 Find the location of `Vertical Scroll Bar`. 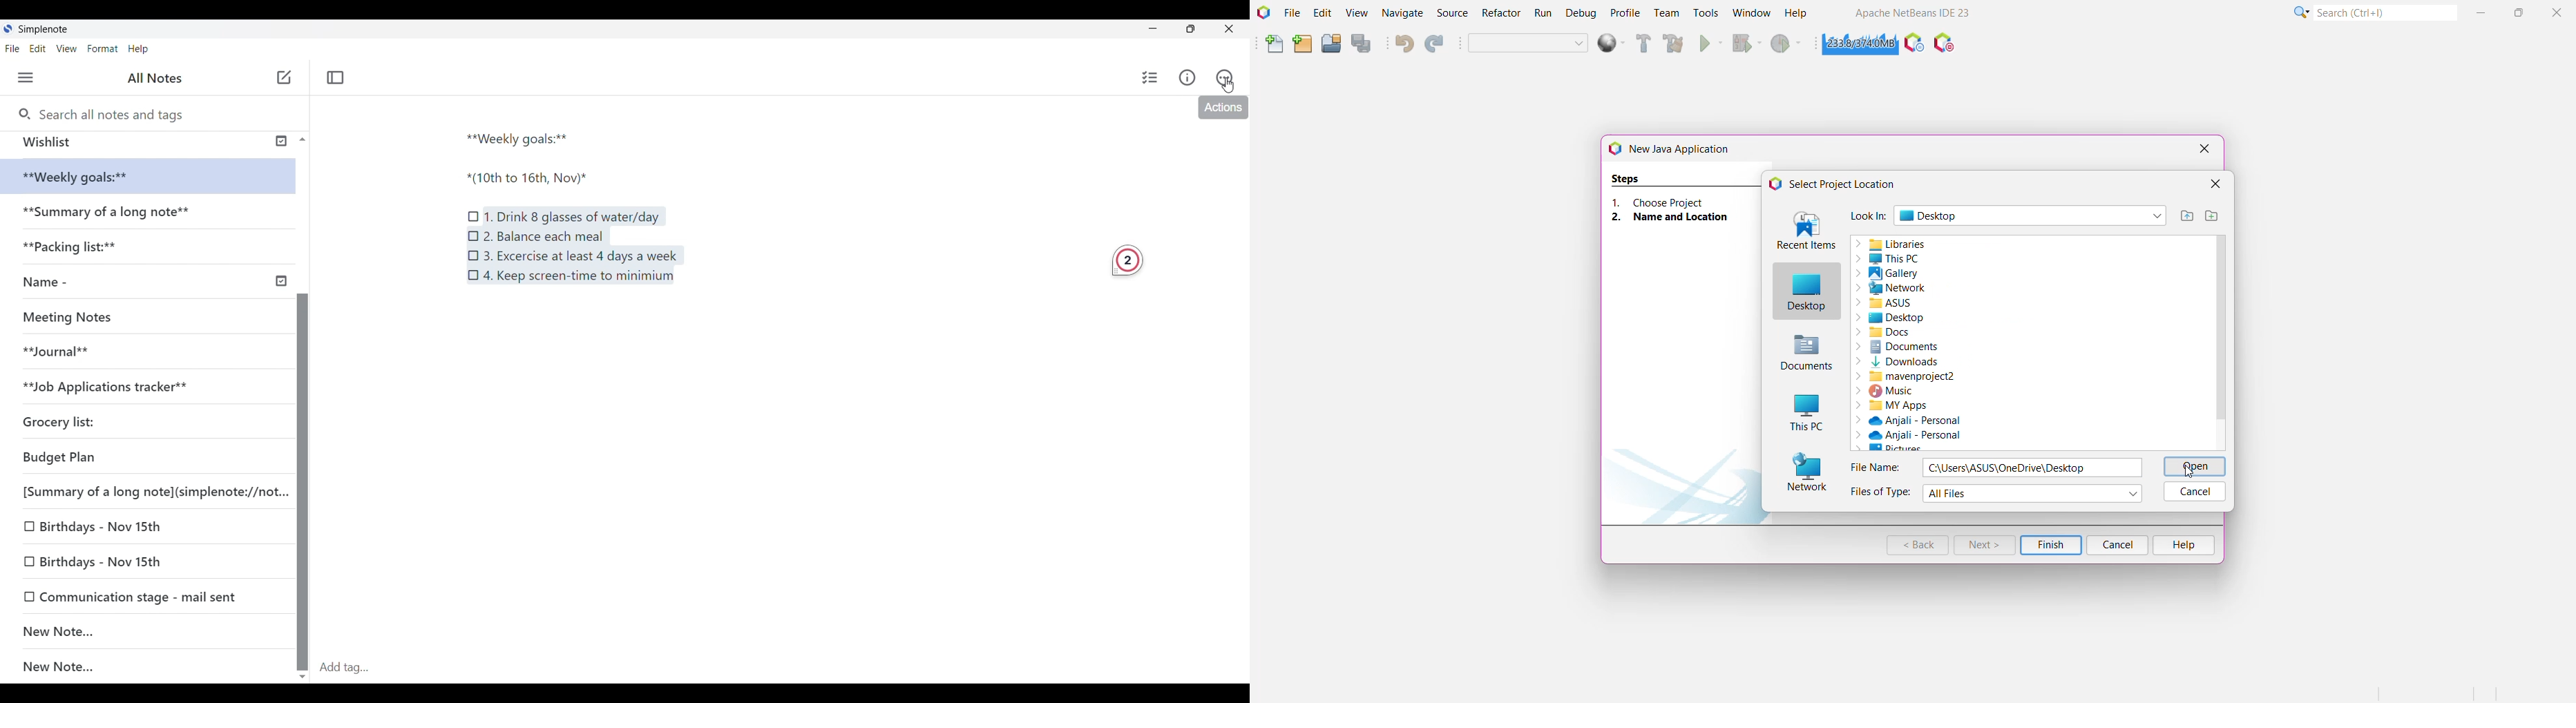

Vertical Scroll Bar is located at coordinates (2221, 343).